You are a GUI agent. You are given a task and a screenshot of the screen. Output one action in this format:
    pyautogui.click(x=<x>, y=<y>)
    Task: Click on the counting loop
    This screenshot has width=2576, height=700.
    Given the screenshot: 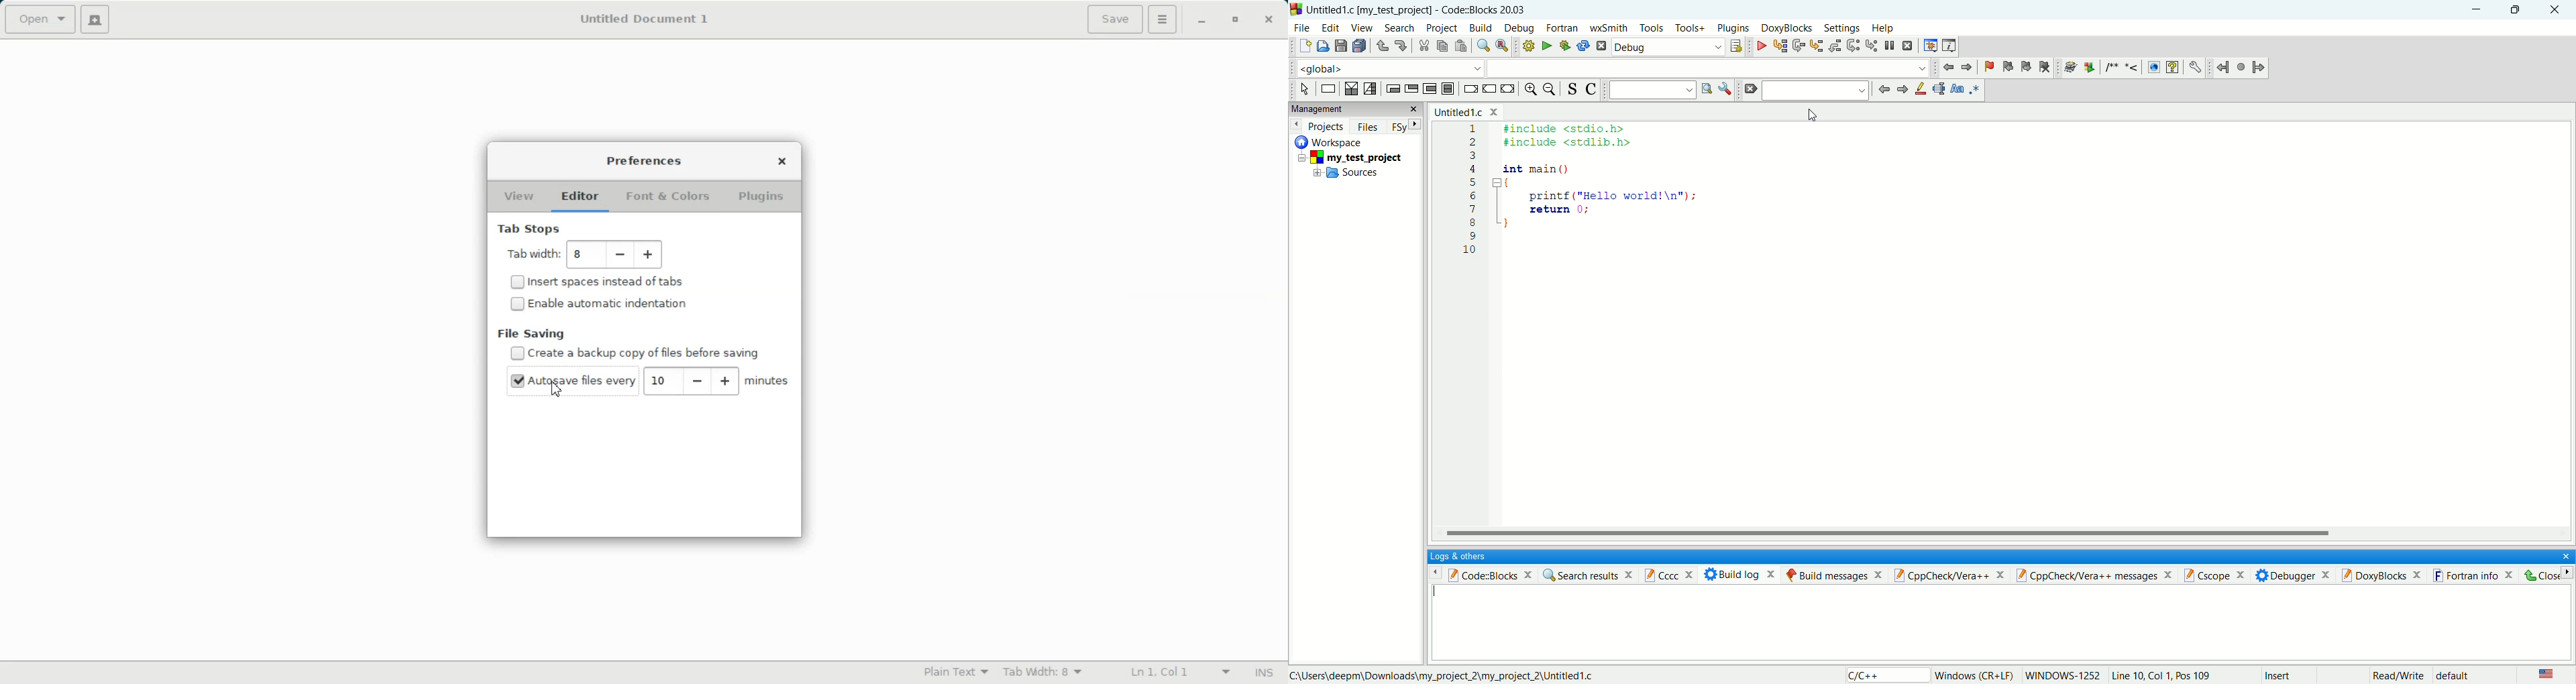 What is the action you would take?
    pyautogui.click(x=1432, y=89)
    